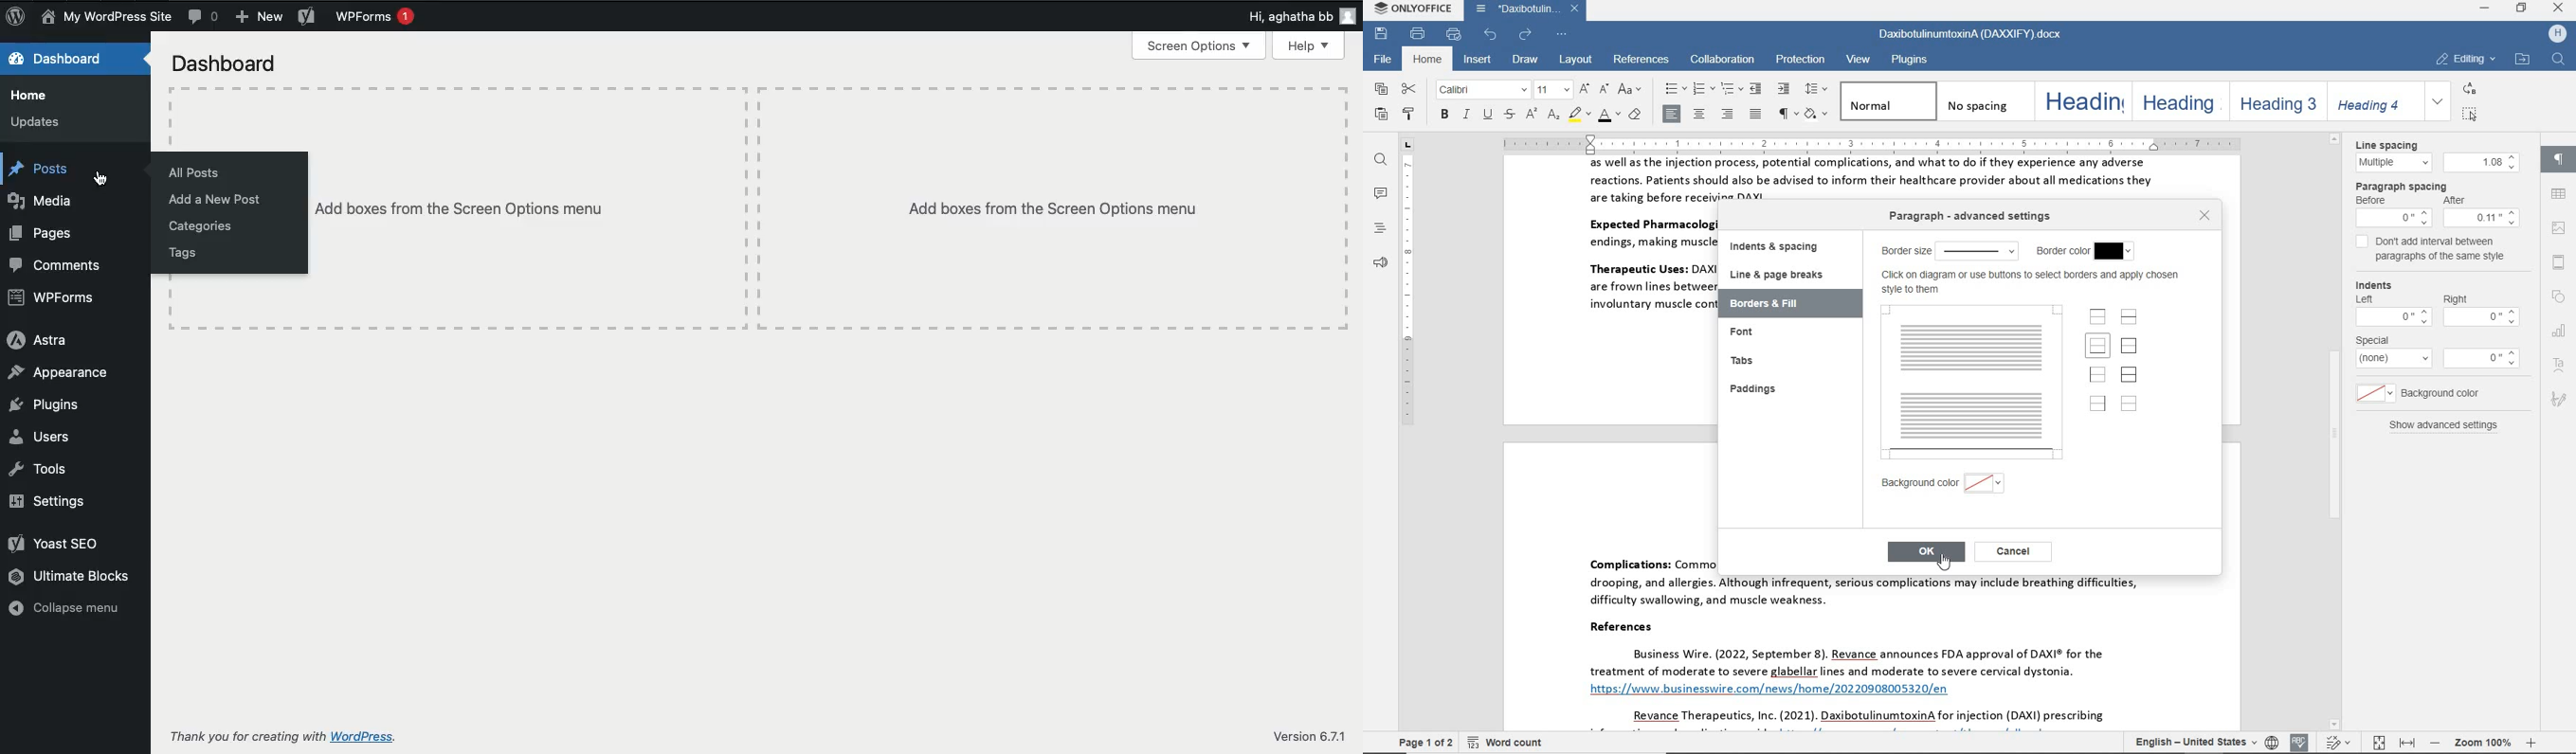  Describe the element at coordinates (1527, 61) in the screenshot. I see `draw` at that location.